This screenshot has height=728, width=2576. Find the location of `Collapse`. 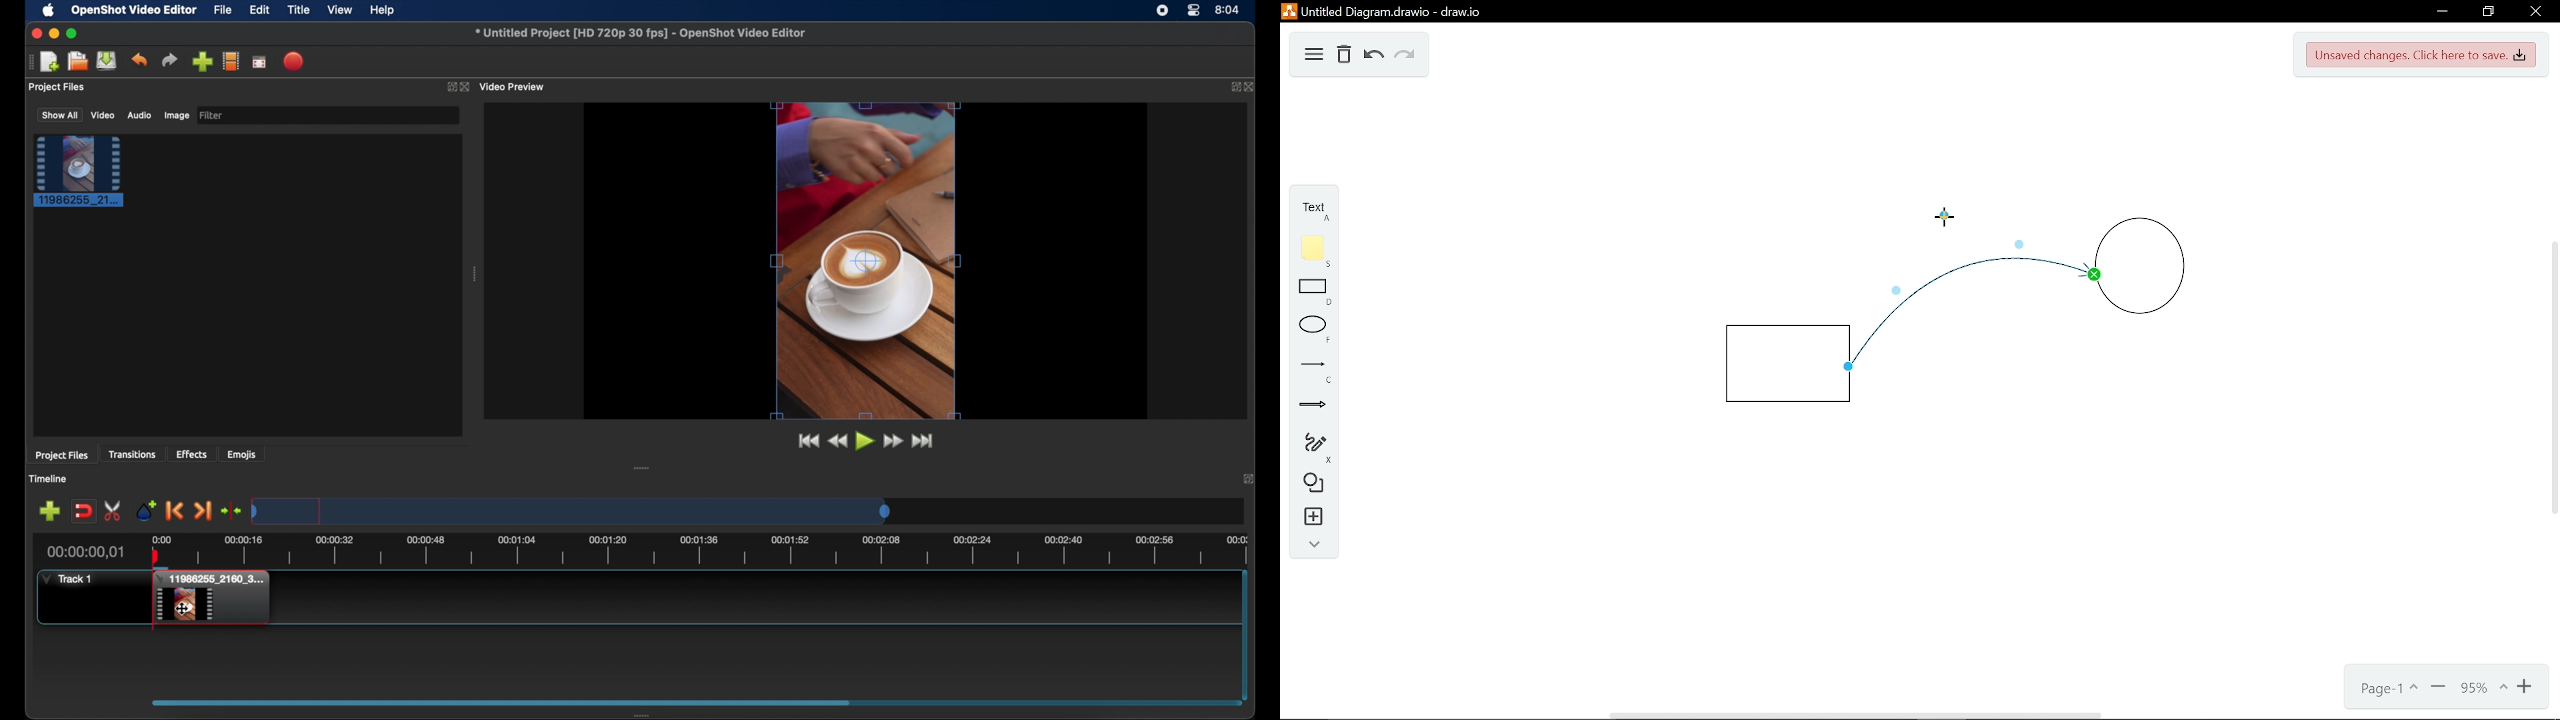

Collapse is located at coordinates (1310, 544).